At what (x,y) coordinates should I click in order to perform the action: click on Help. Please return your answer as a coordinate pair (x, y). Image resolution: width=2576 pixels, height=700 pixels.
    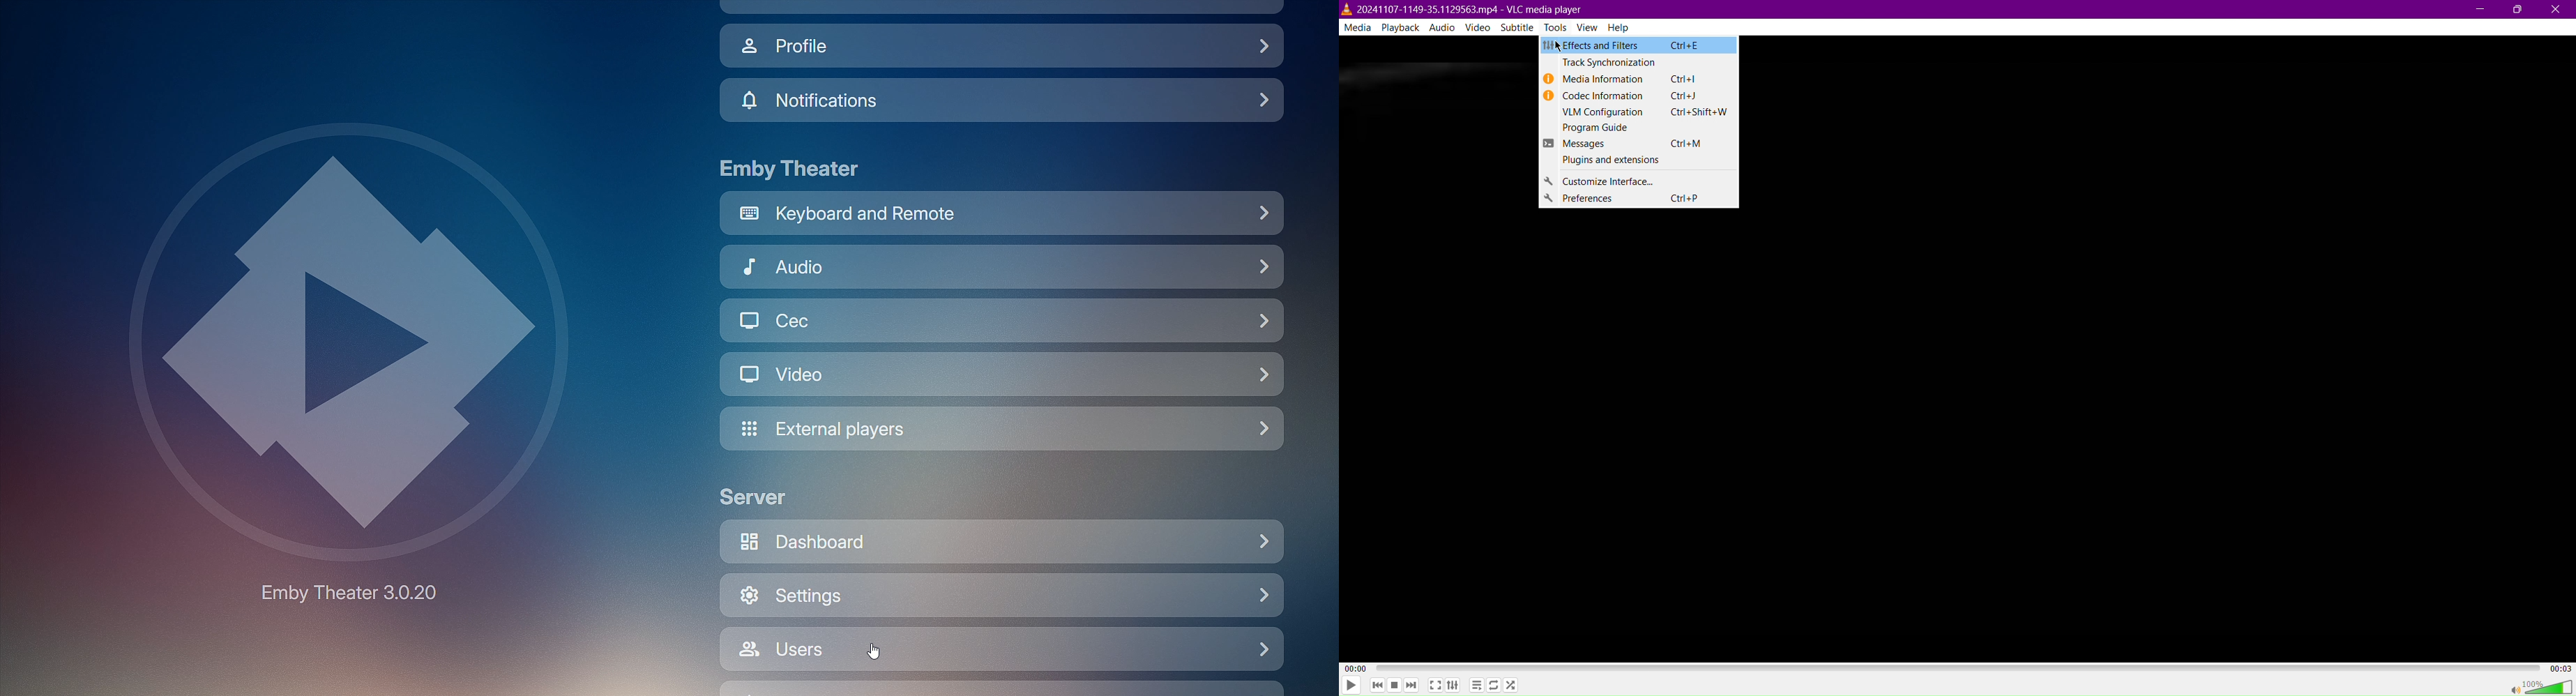
    Looking at the image, I should click on (1624, 28).